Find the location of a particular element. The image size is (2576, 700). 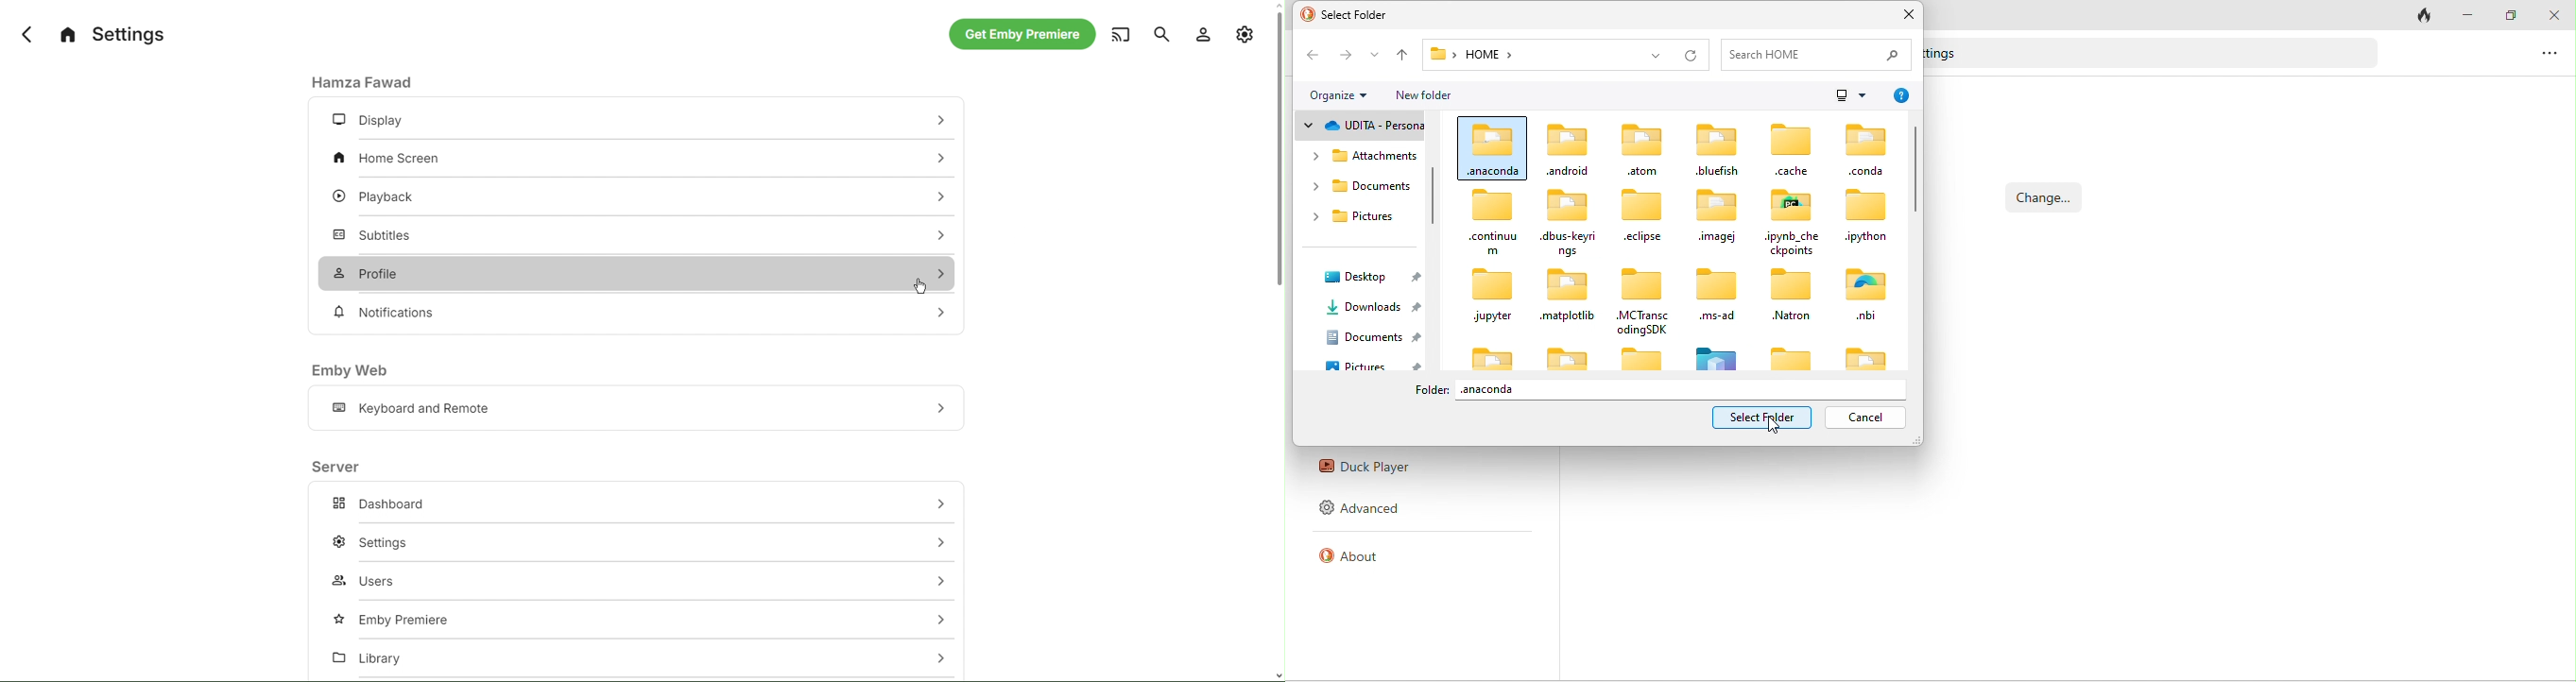

cancel is located at coordinates (1863, 418).